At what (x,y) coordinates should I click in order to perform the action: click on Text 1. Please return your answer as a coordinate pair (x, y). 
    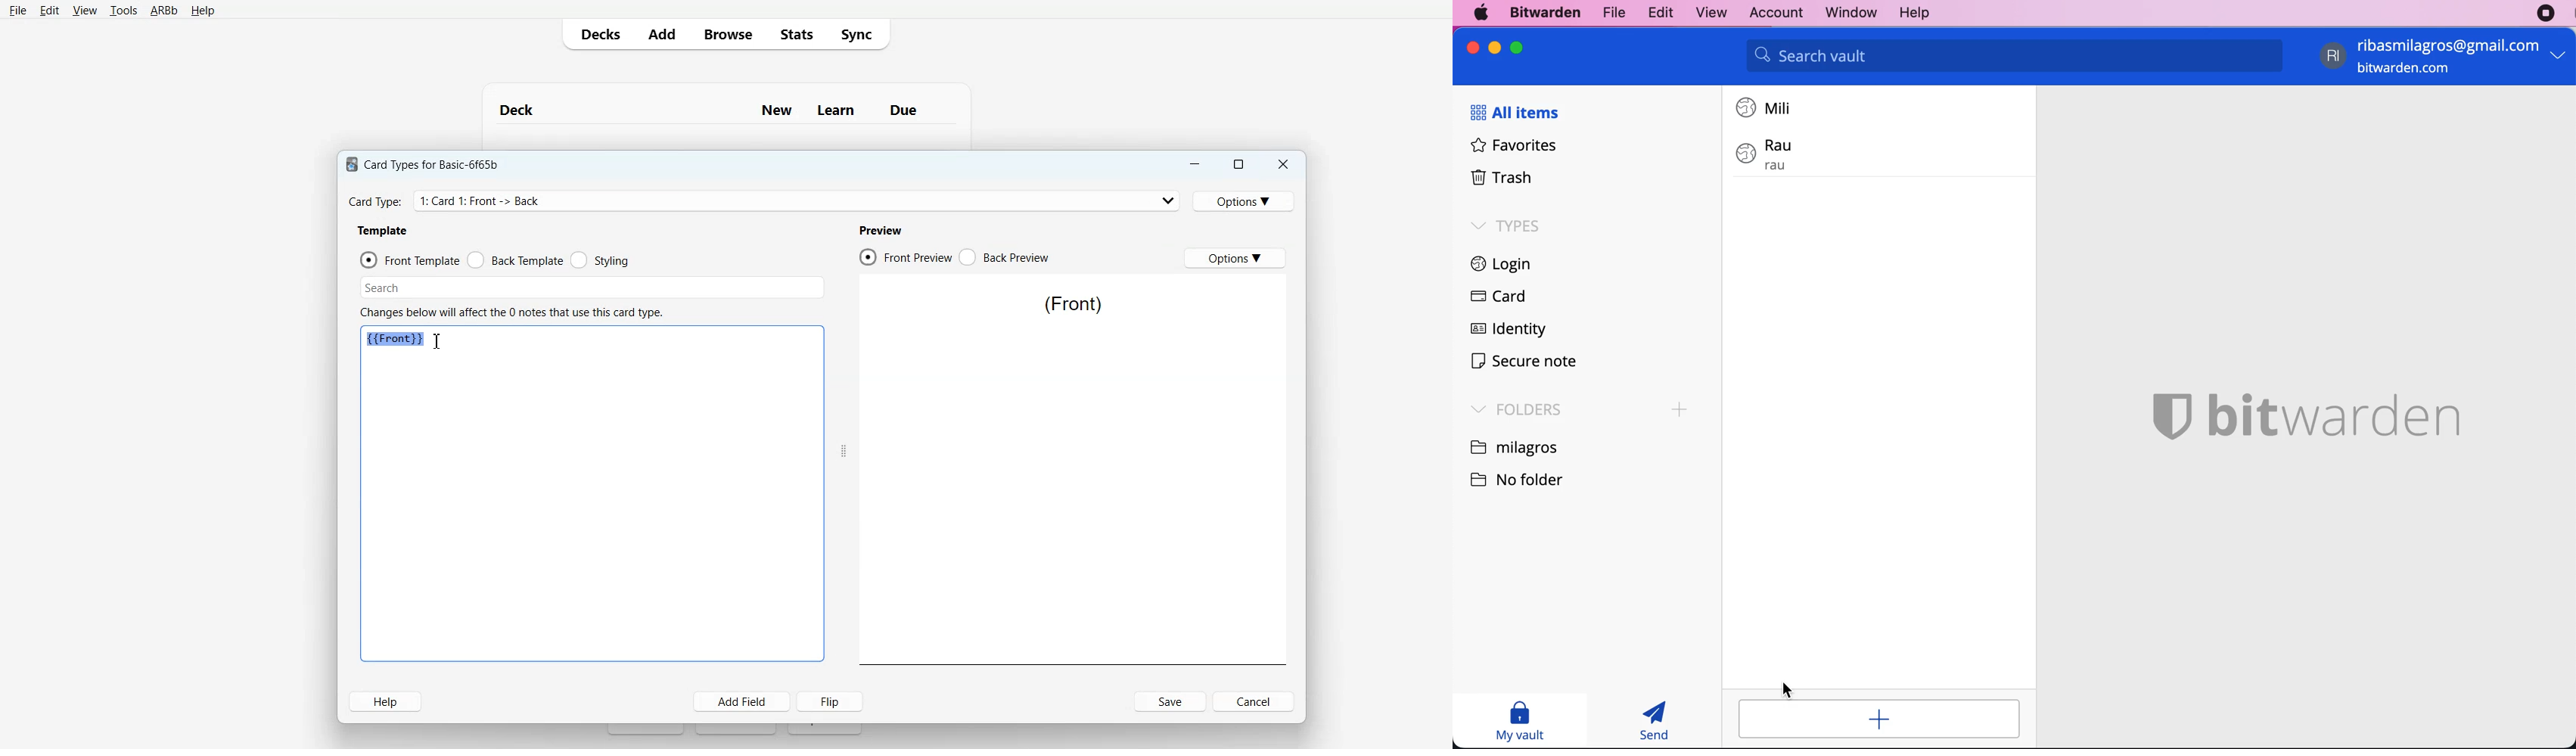
    Looking at the image, I should click on (427, 162).